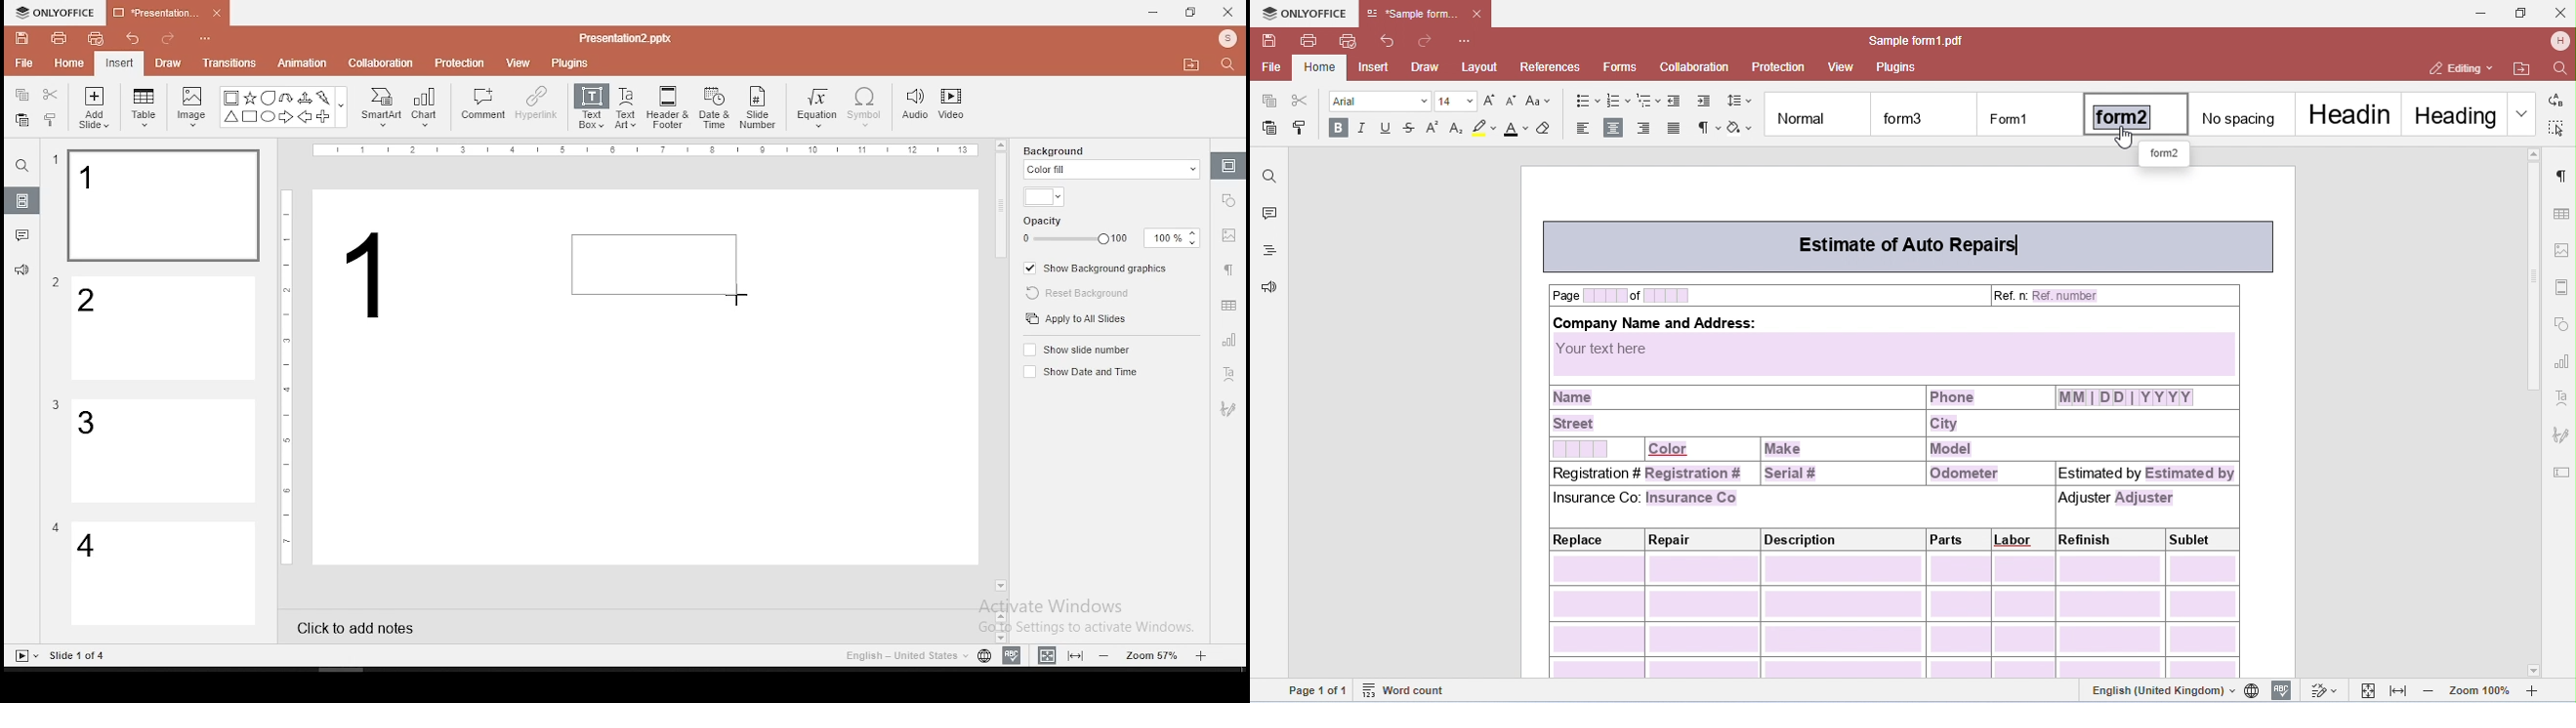  Describe the element at coordinates (1012, 655) in the screenshot. I see `spell check` at that location.